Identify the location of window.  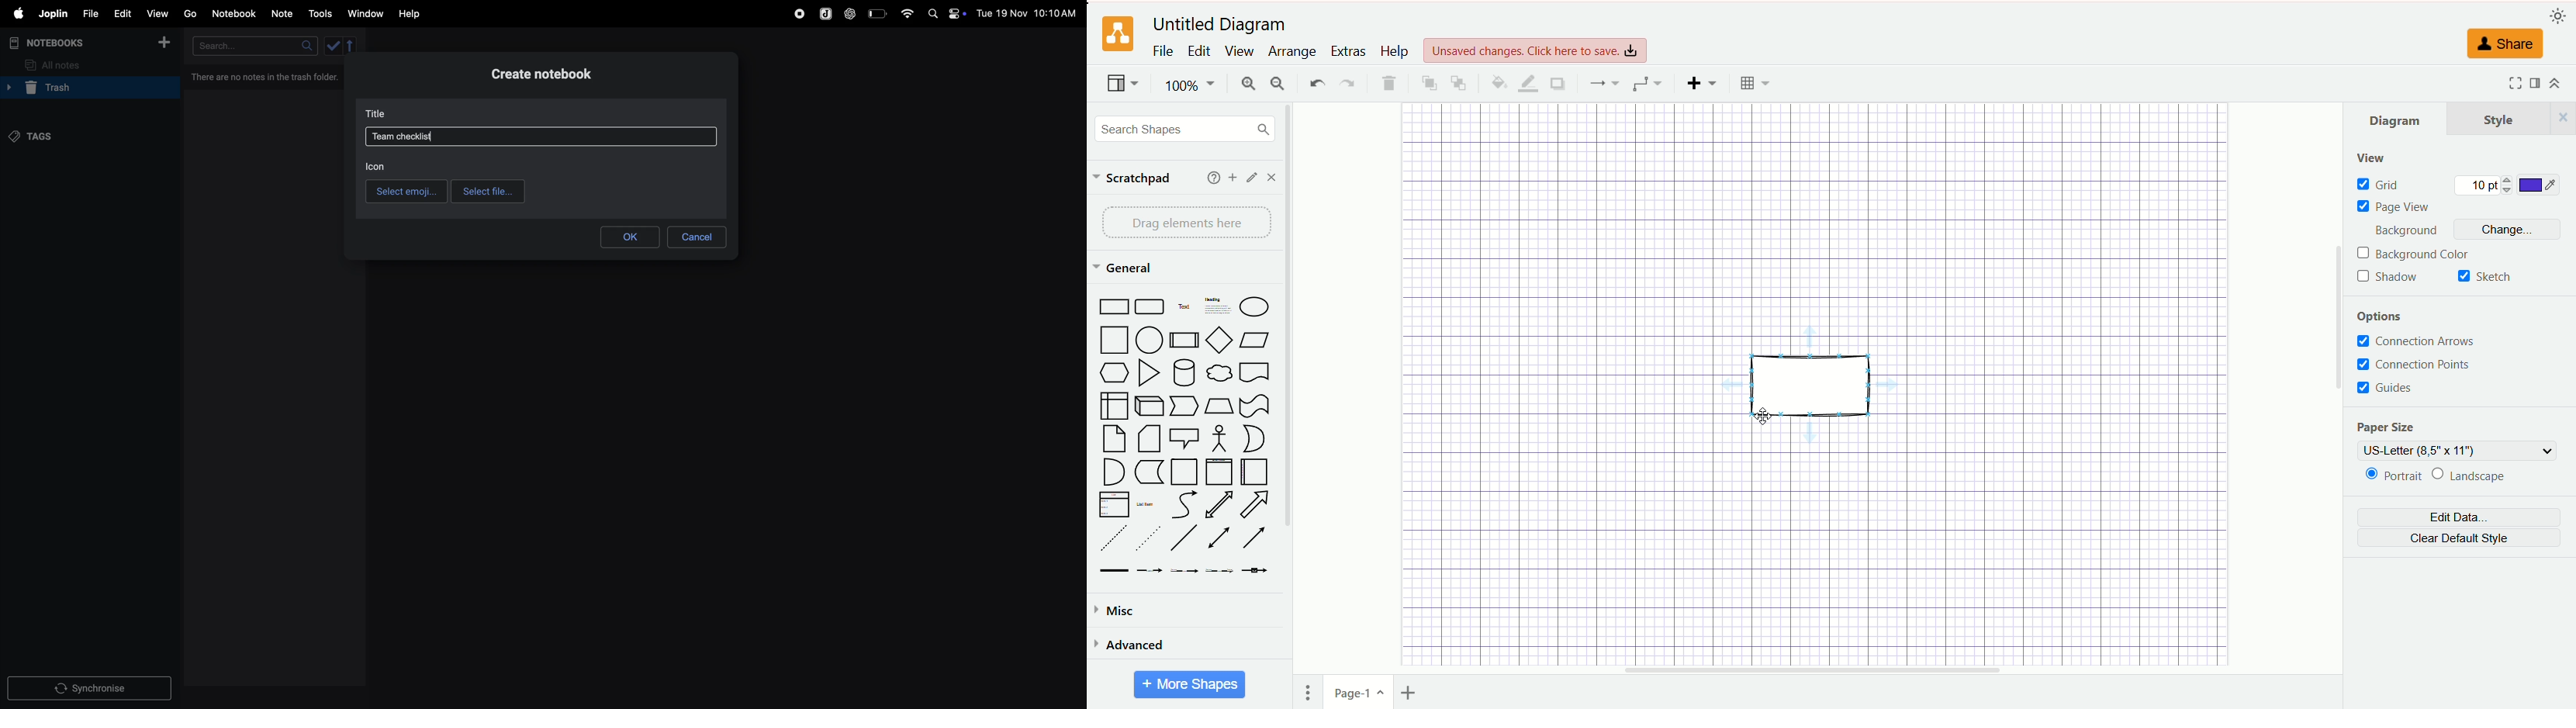
(365, 14).